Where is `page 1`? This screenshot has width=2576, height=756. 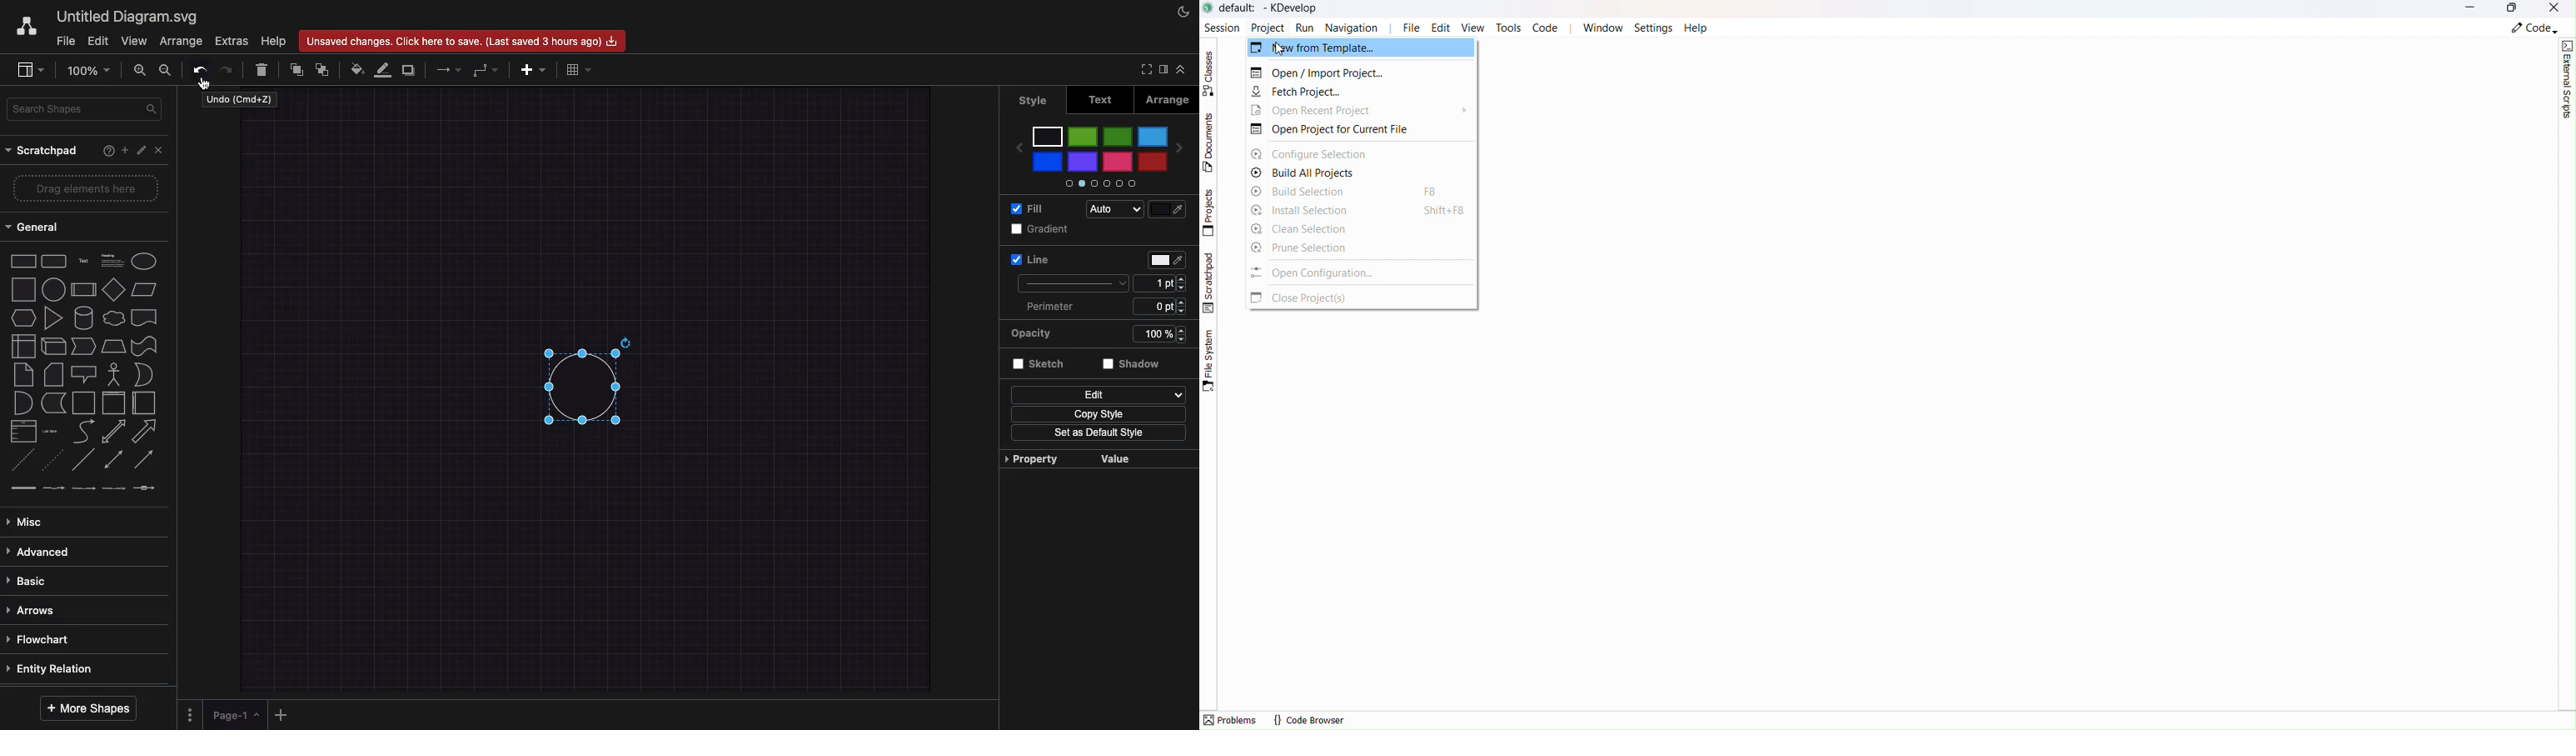 page 1 is located at coordinates (234, 715).